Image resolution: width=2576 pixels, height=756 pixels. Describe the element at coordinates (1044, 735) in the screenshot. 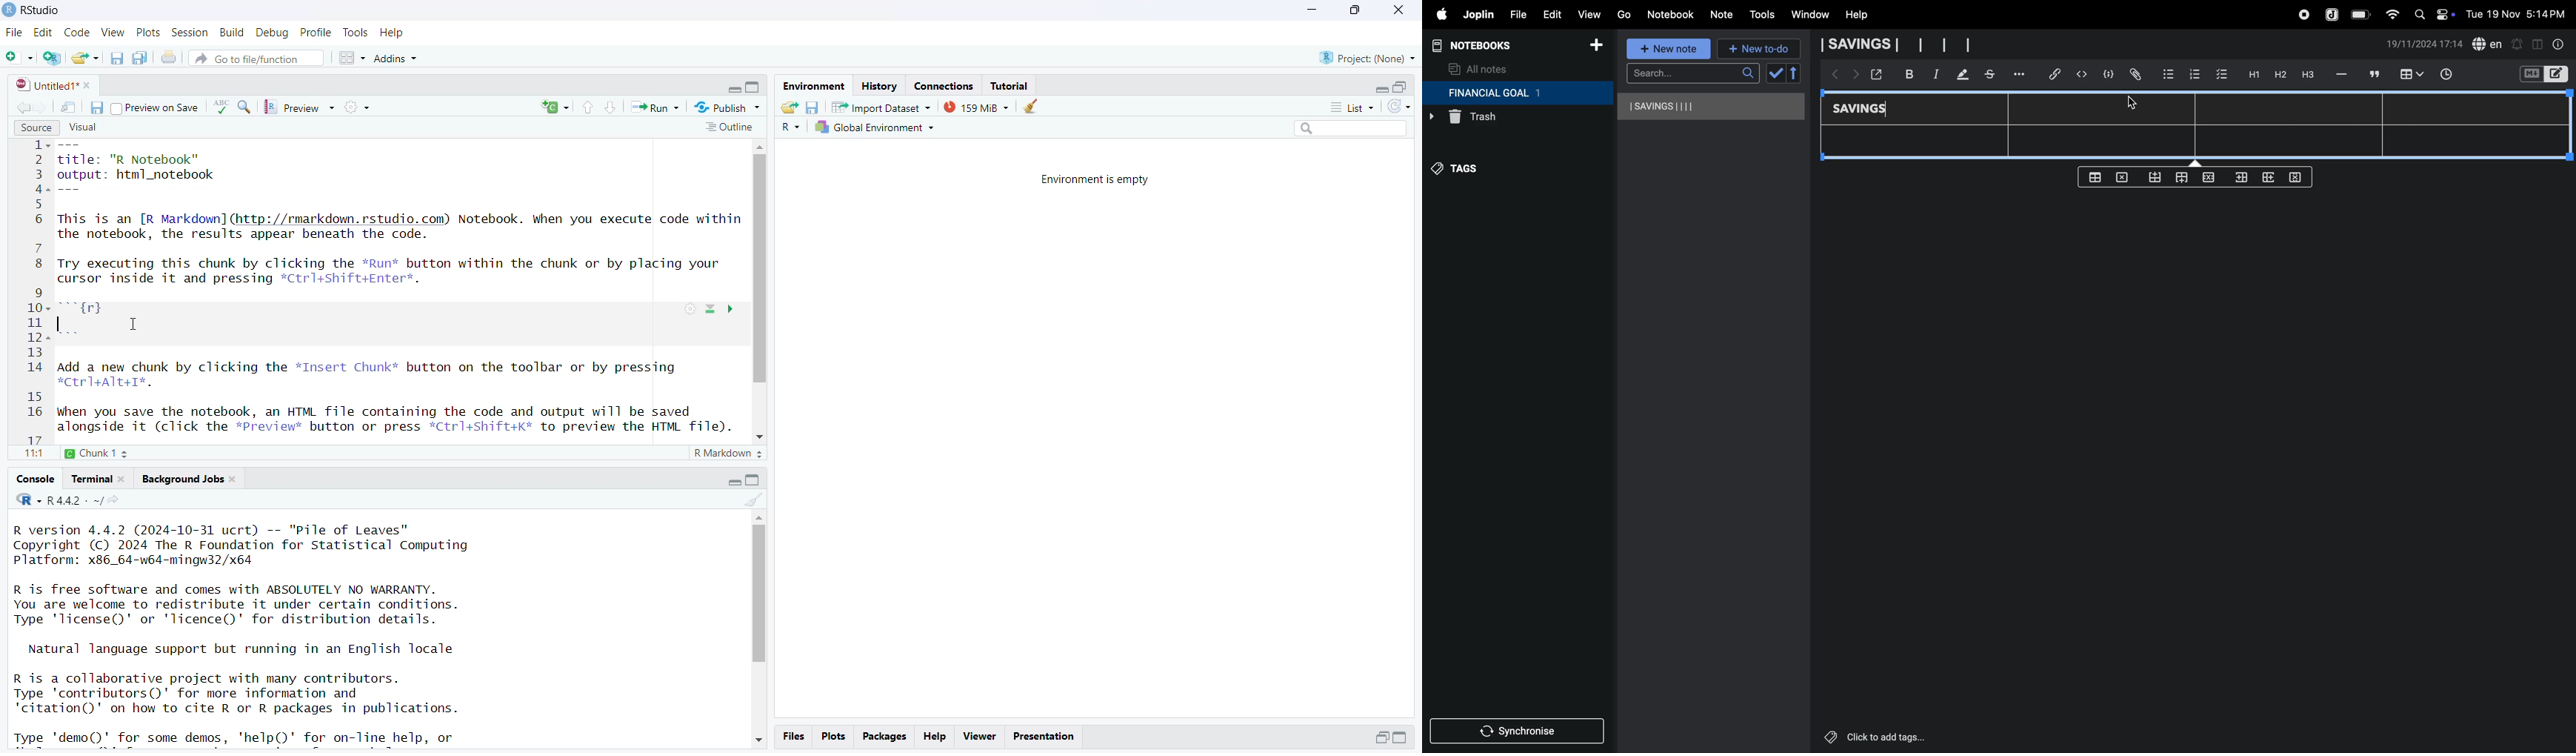

I see `presentation` at that location.